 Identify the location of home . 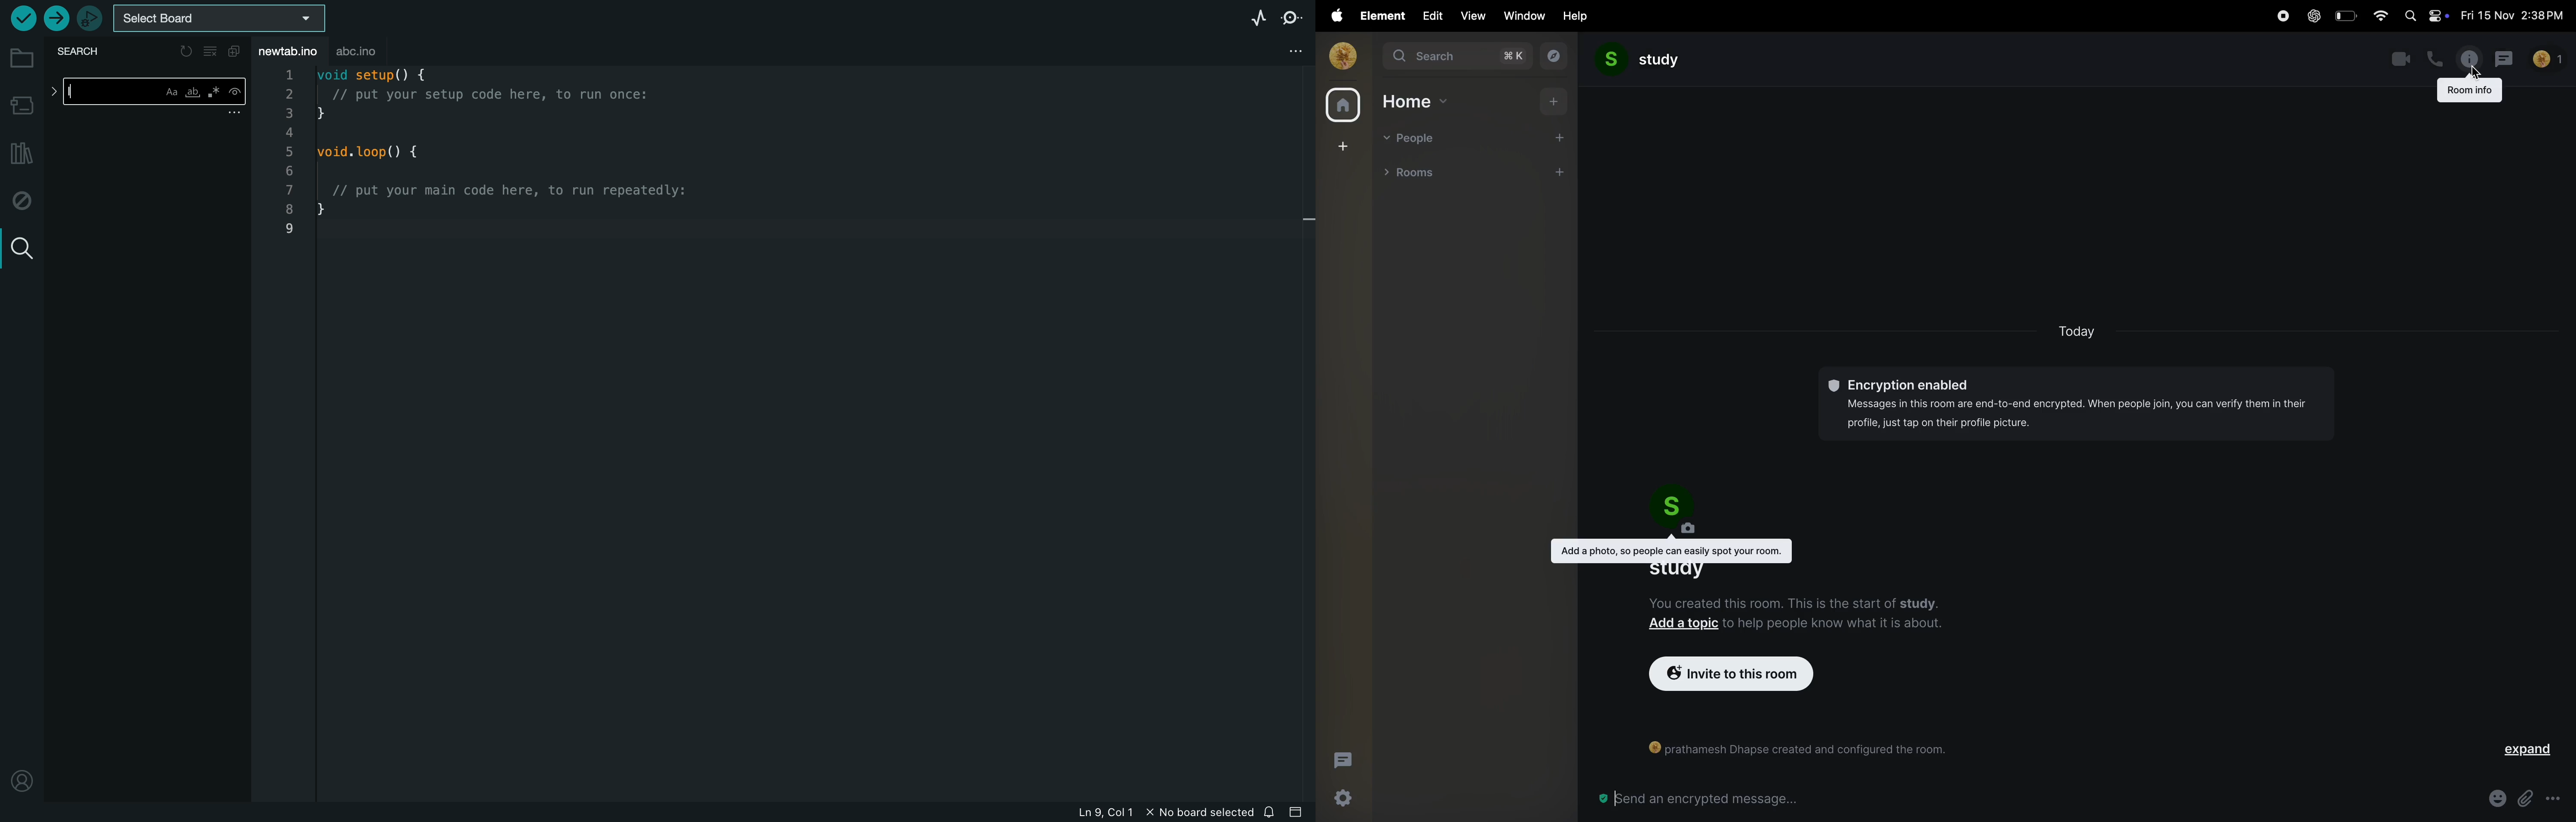
(1342, 106).